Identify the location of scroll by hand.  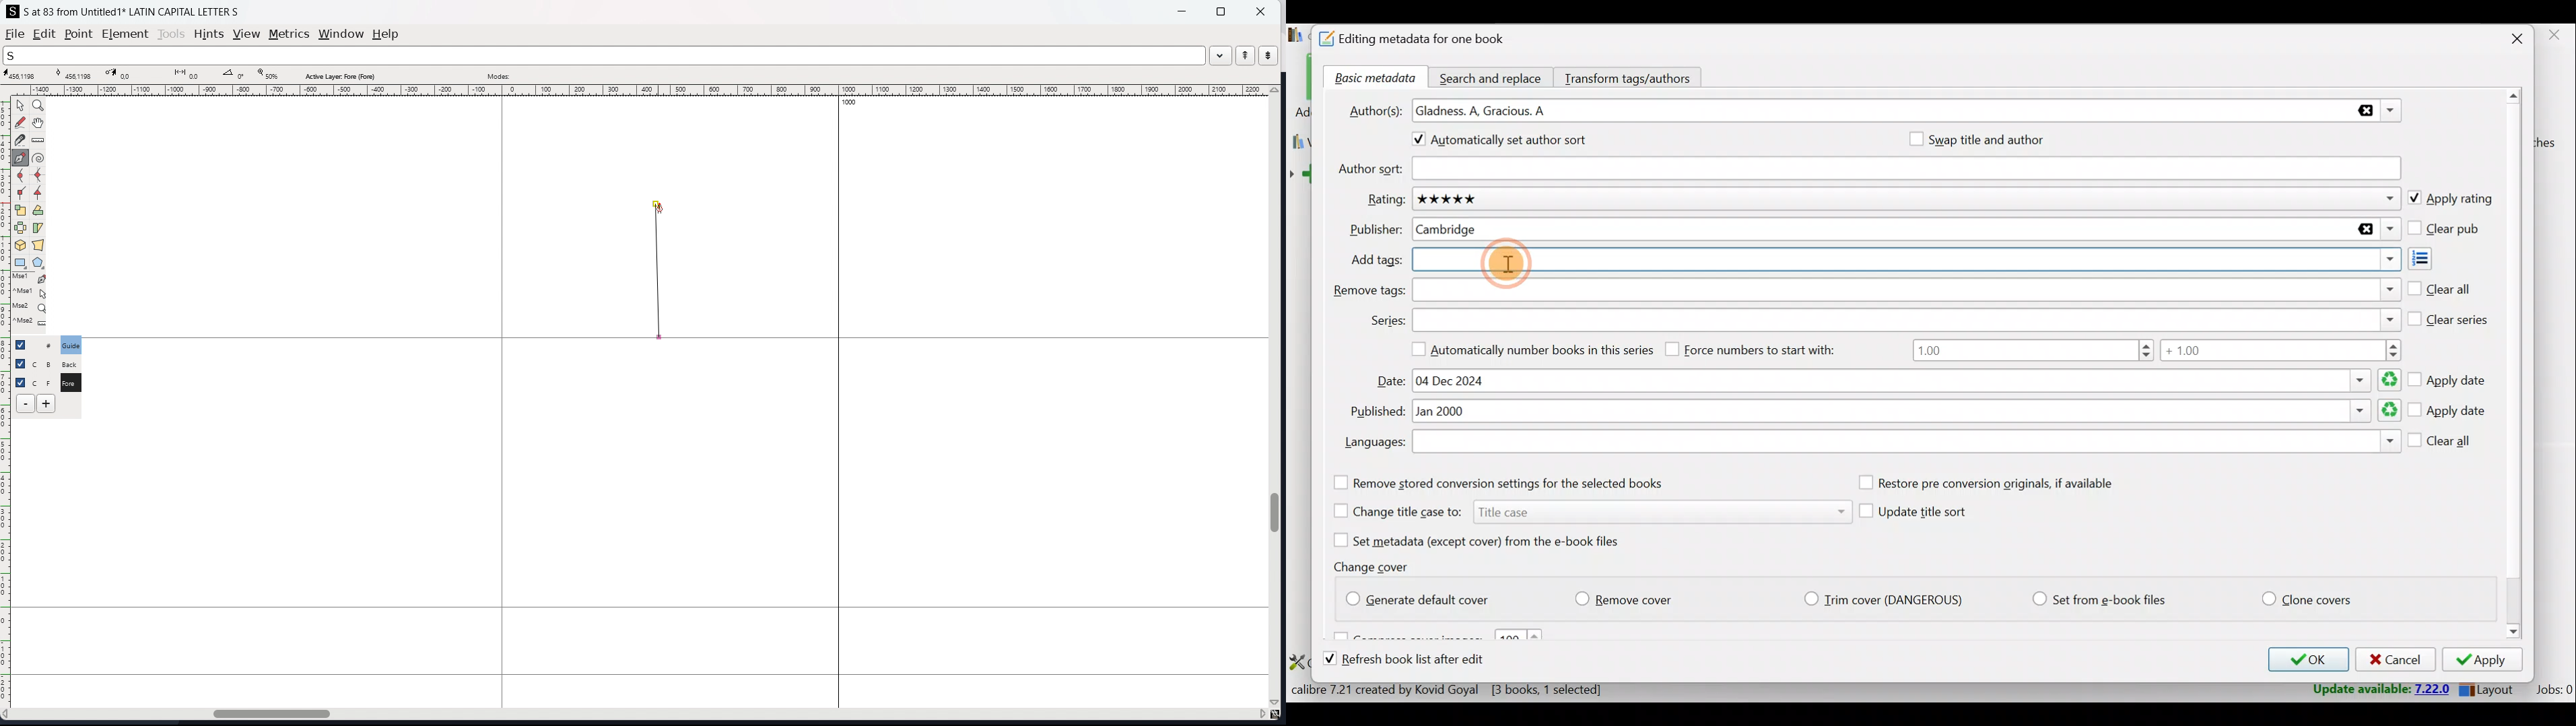
(40, 123).